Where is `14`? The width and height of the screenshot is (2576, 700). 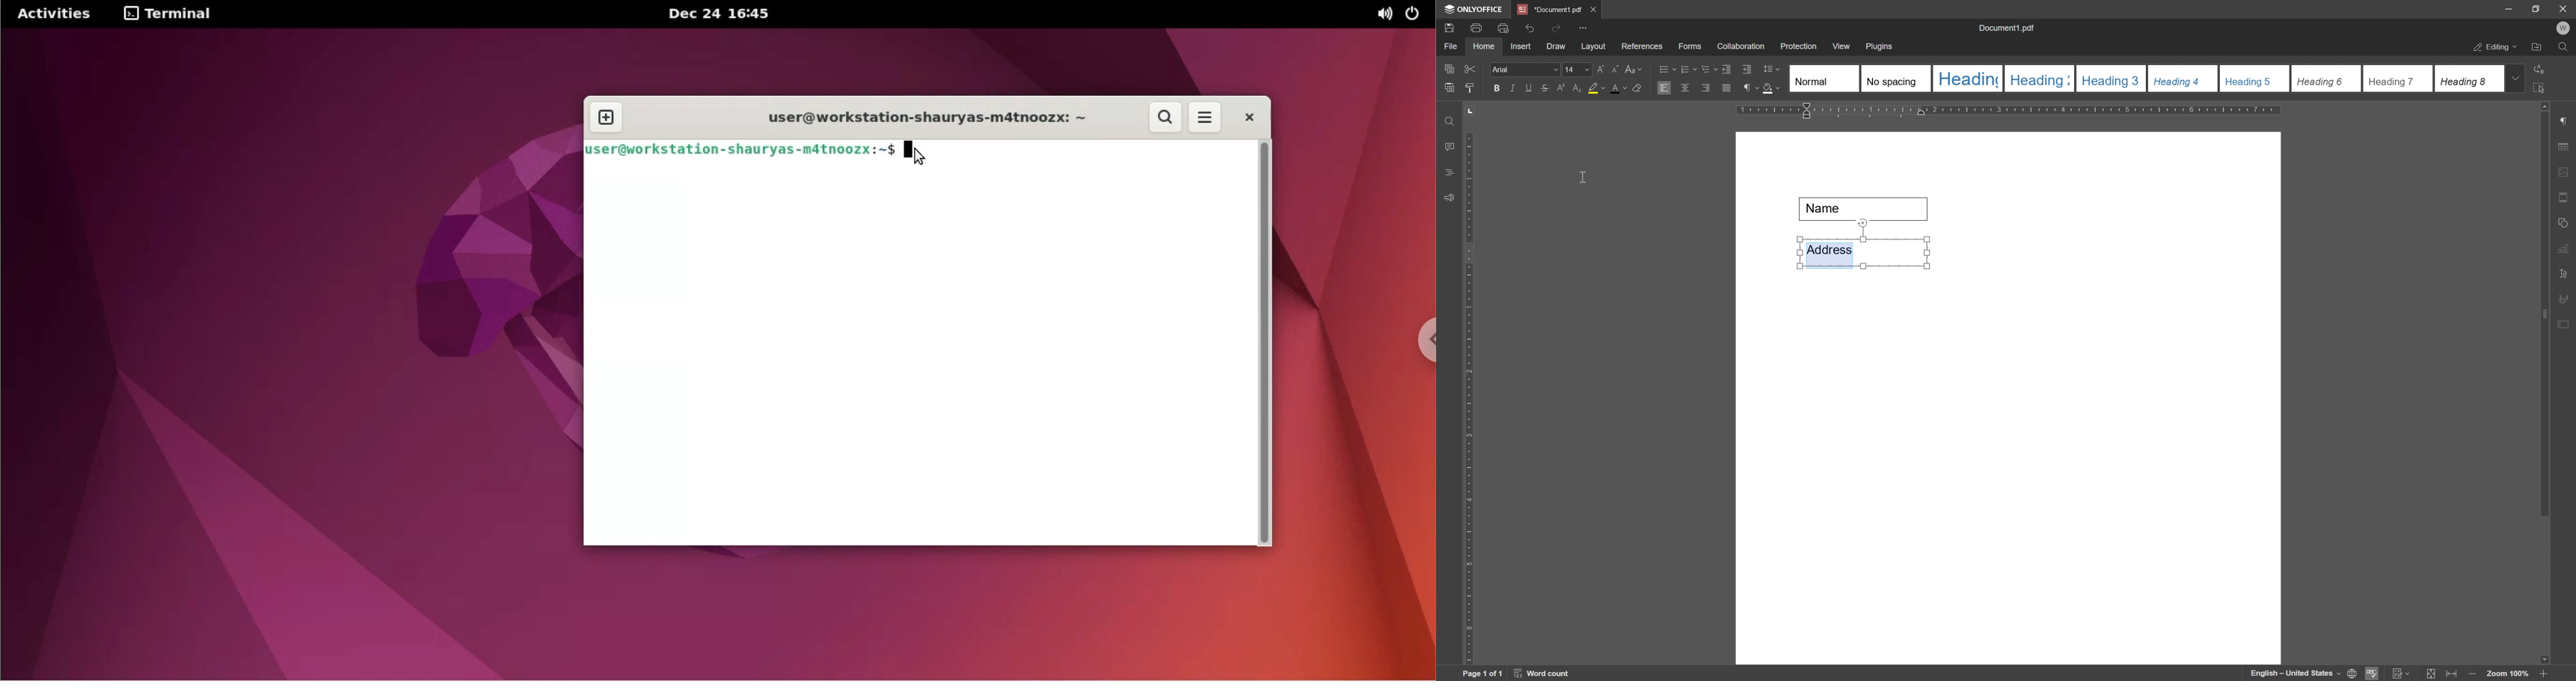
14 is located at coordinates (1576, 70).